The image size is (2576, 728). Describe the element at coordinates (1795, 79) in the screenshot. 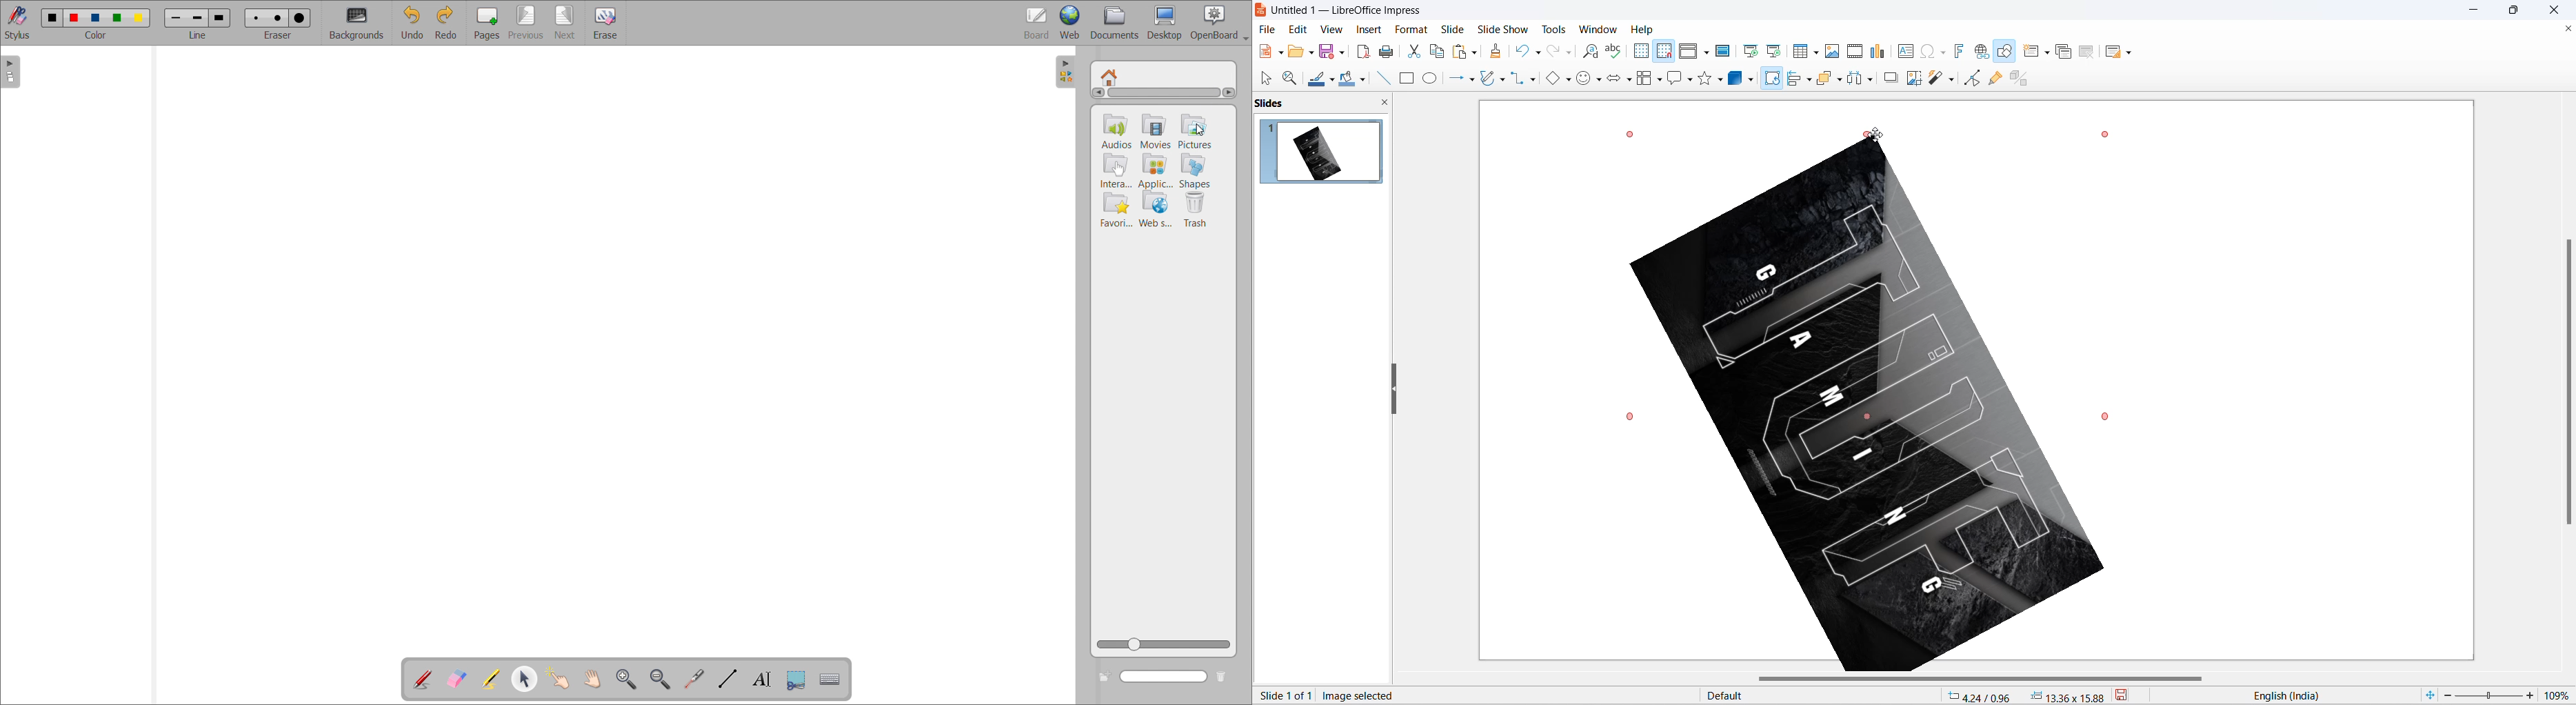

I see `align` at that location.